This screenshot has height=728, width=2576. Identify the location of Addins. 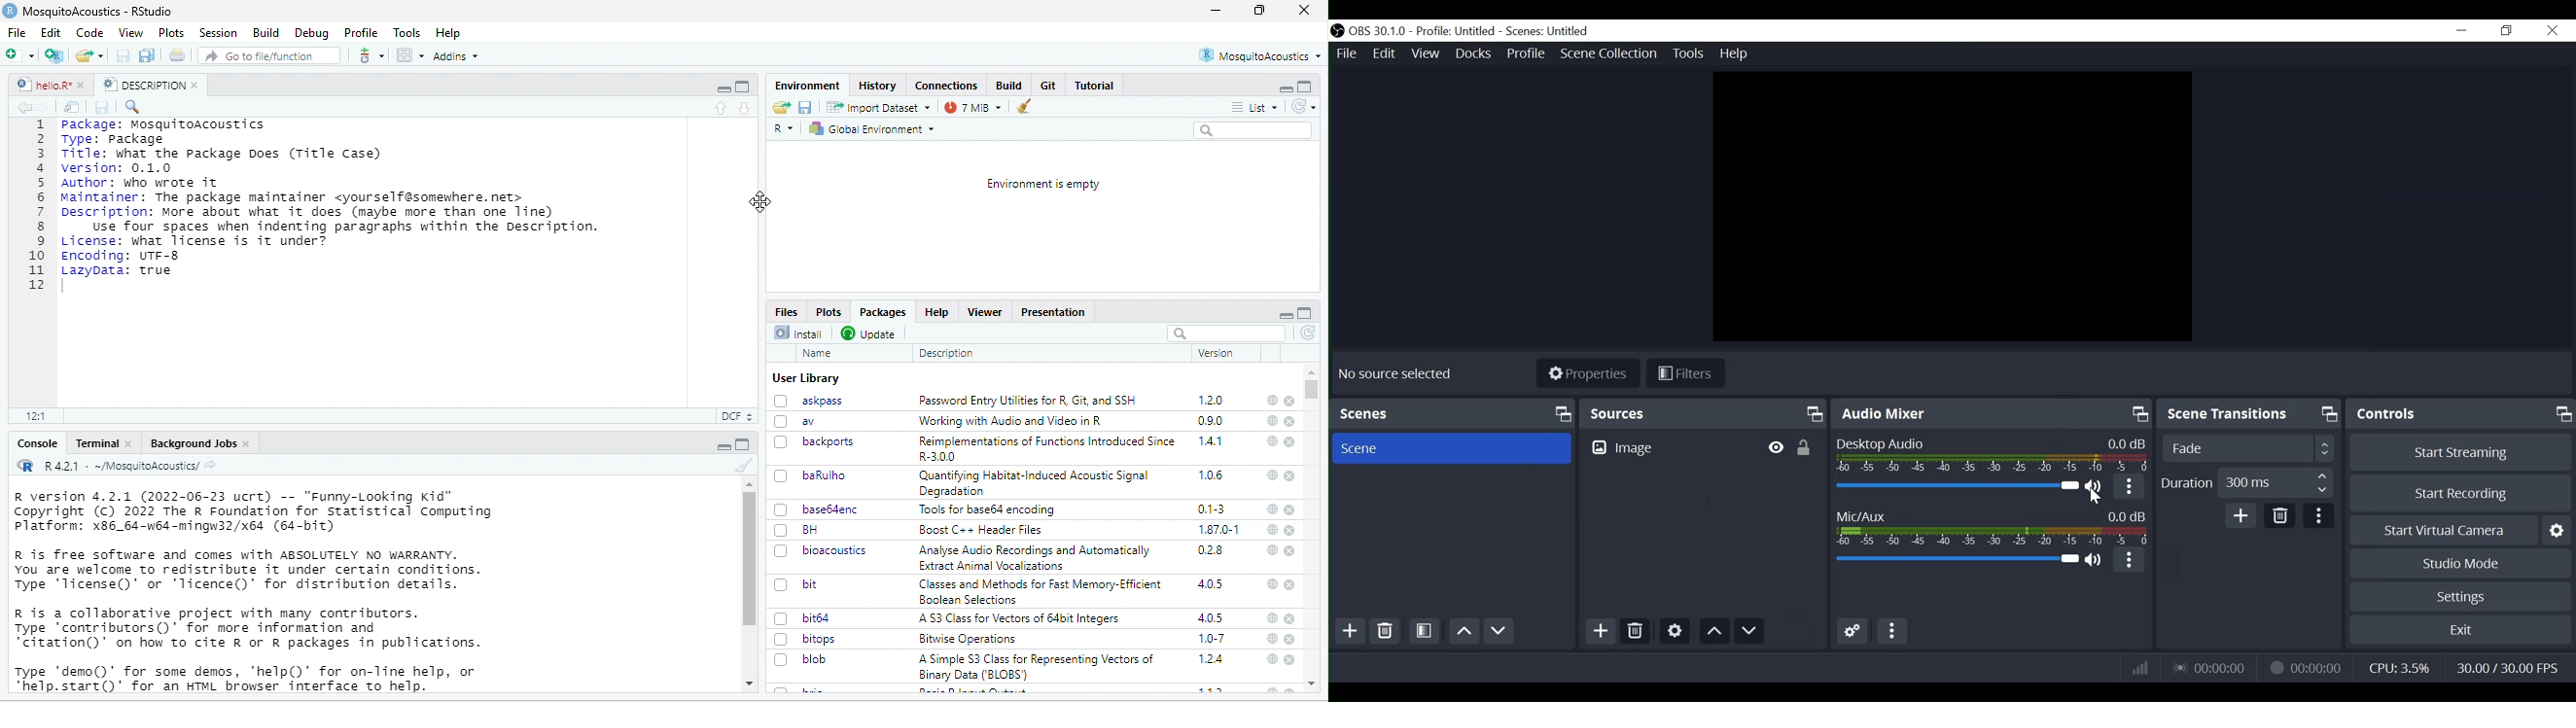
(456, 55).